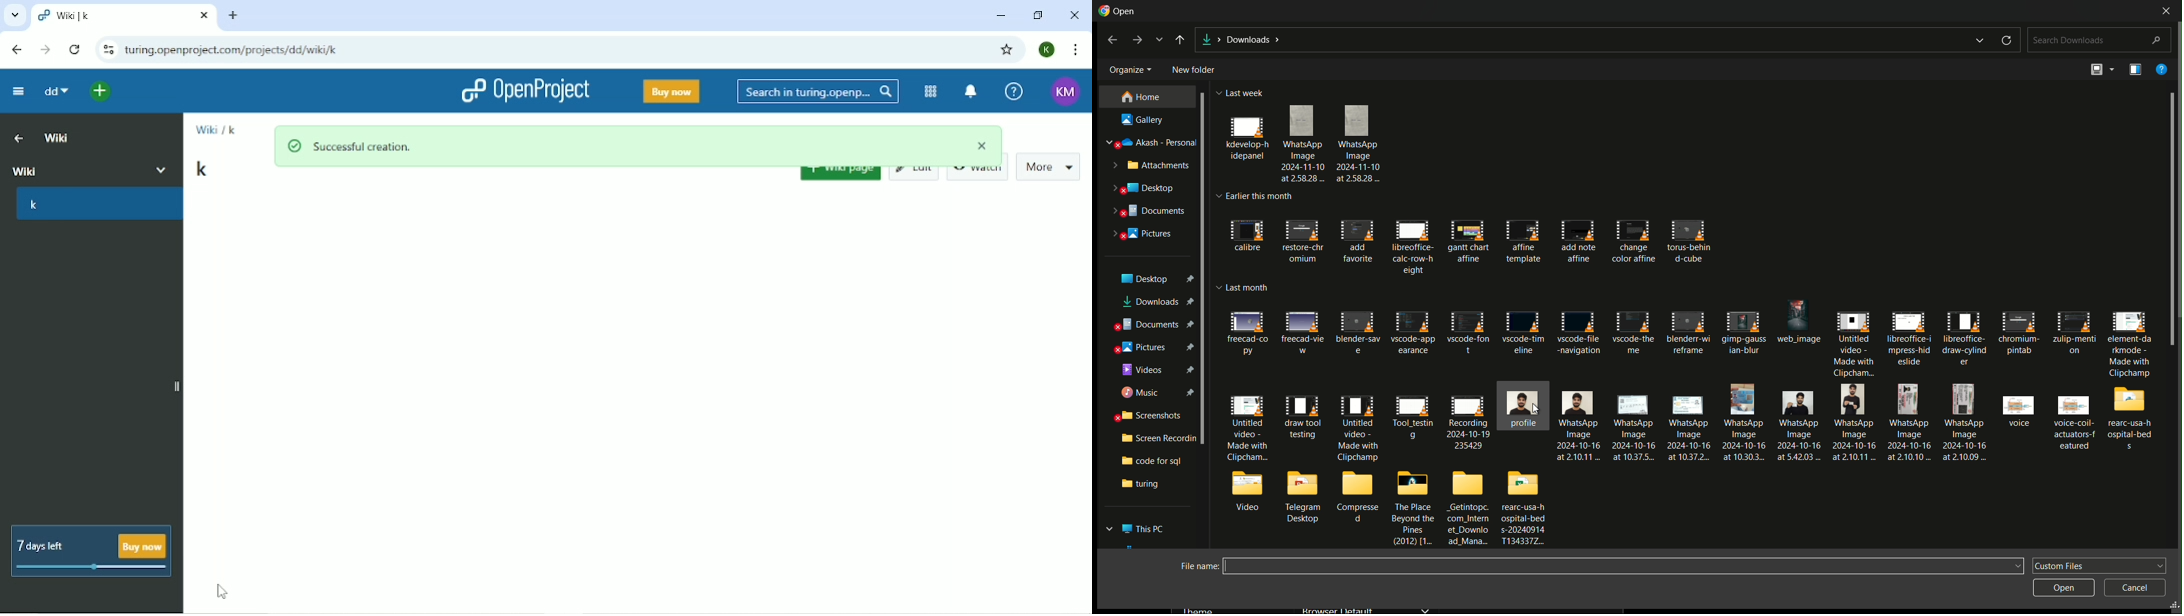 This screenshot has width=2184, height=616. Describe the element at coordinates (57, 135) in the screenshot. I see `Wiki` at that location.